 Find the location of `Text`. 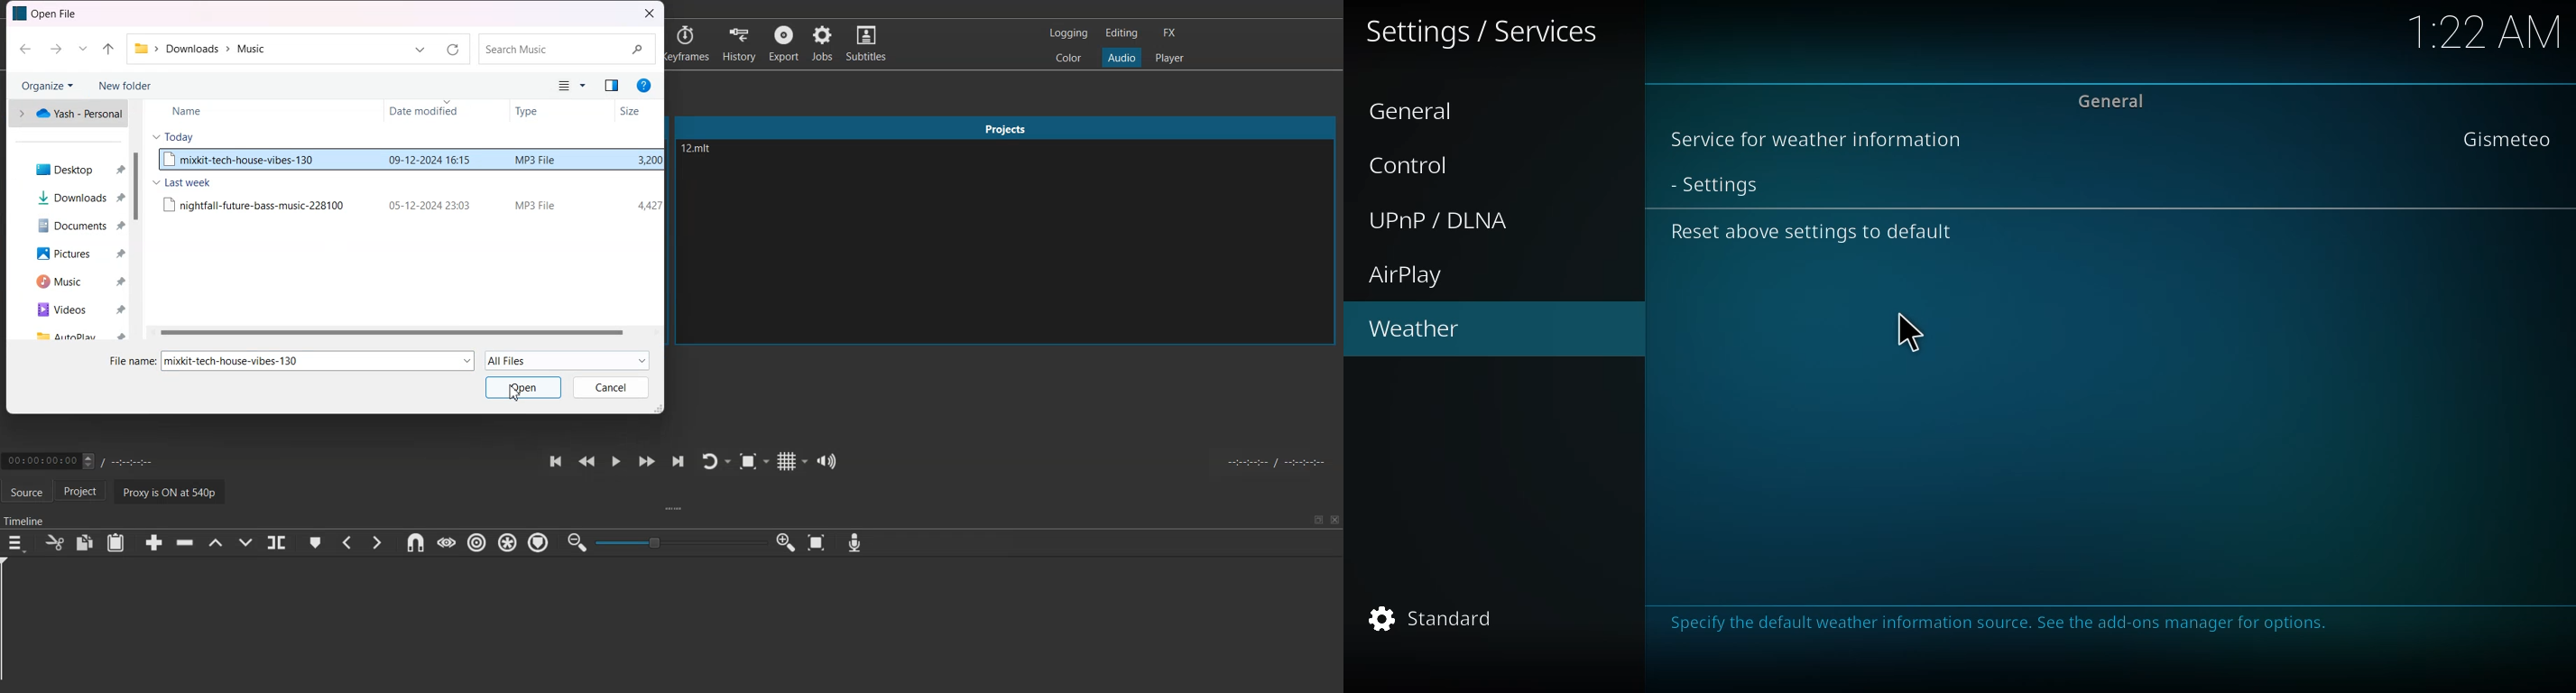

Text is located at coordinates (237, 360).